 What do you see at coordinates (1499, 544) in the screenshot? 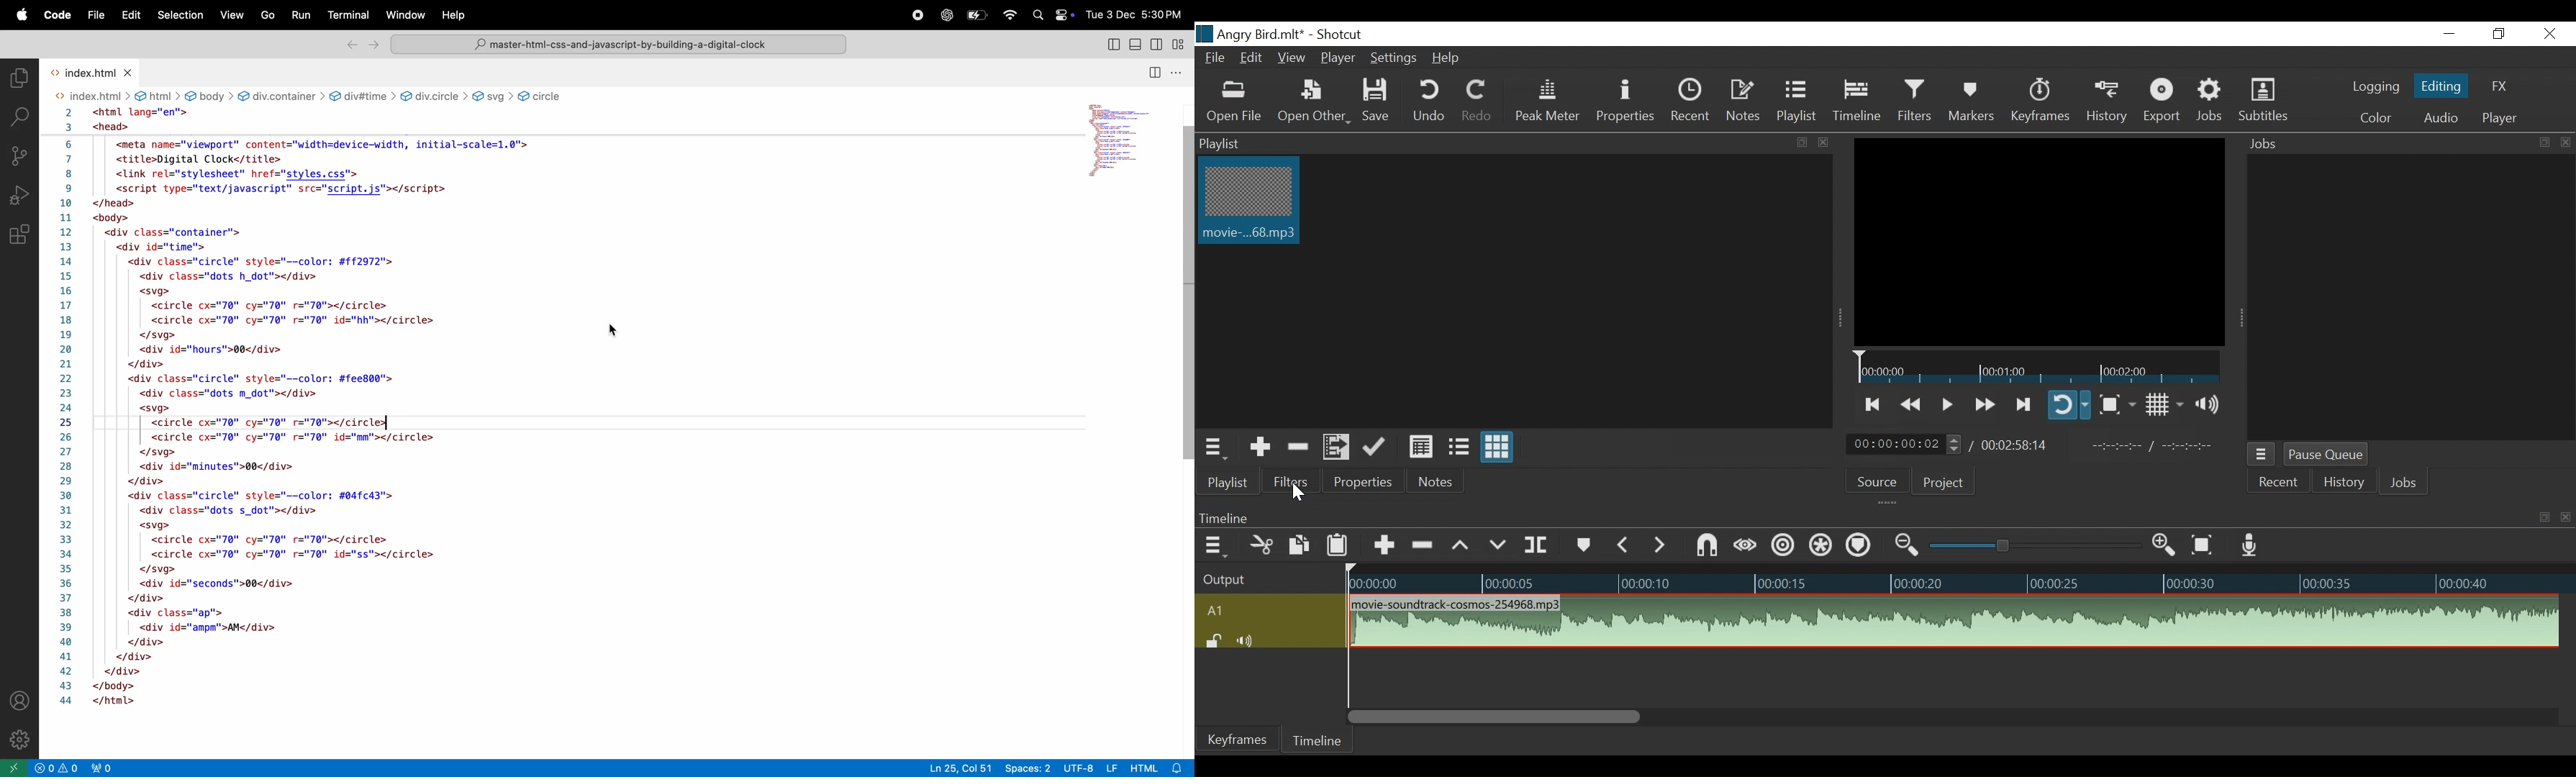
I see `Overwrite` at bounding box center [1499, 544].